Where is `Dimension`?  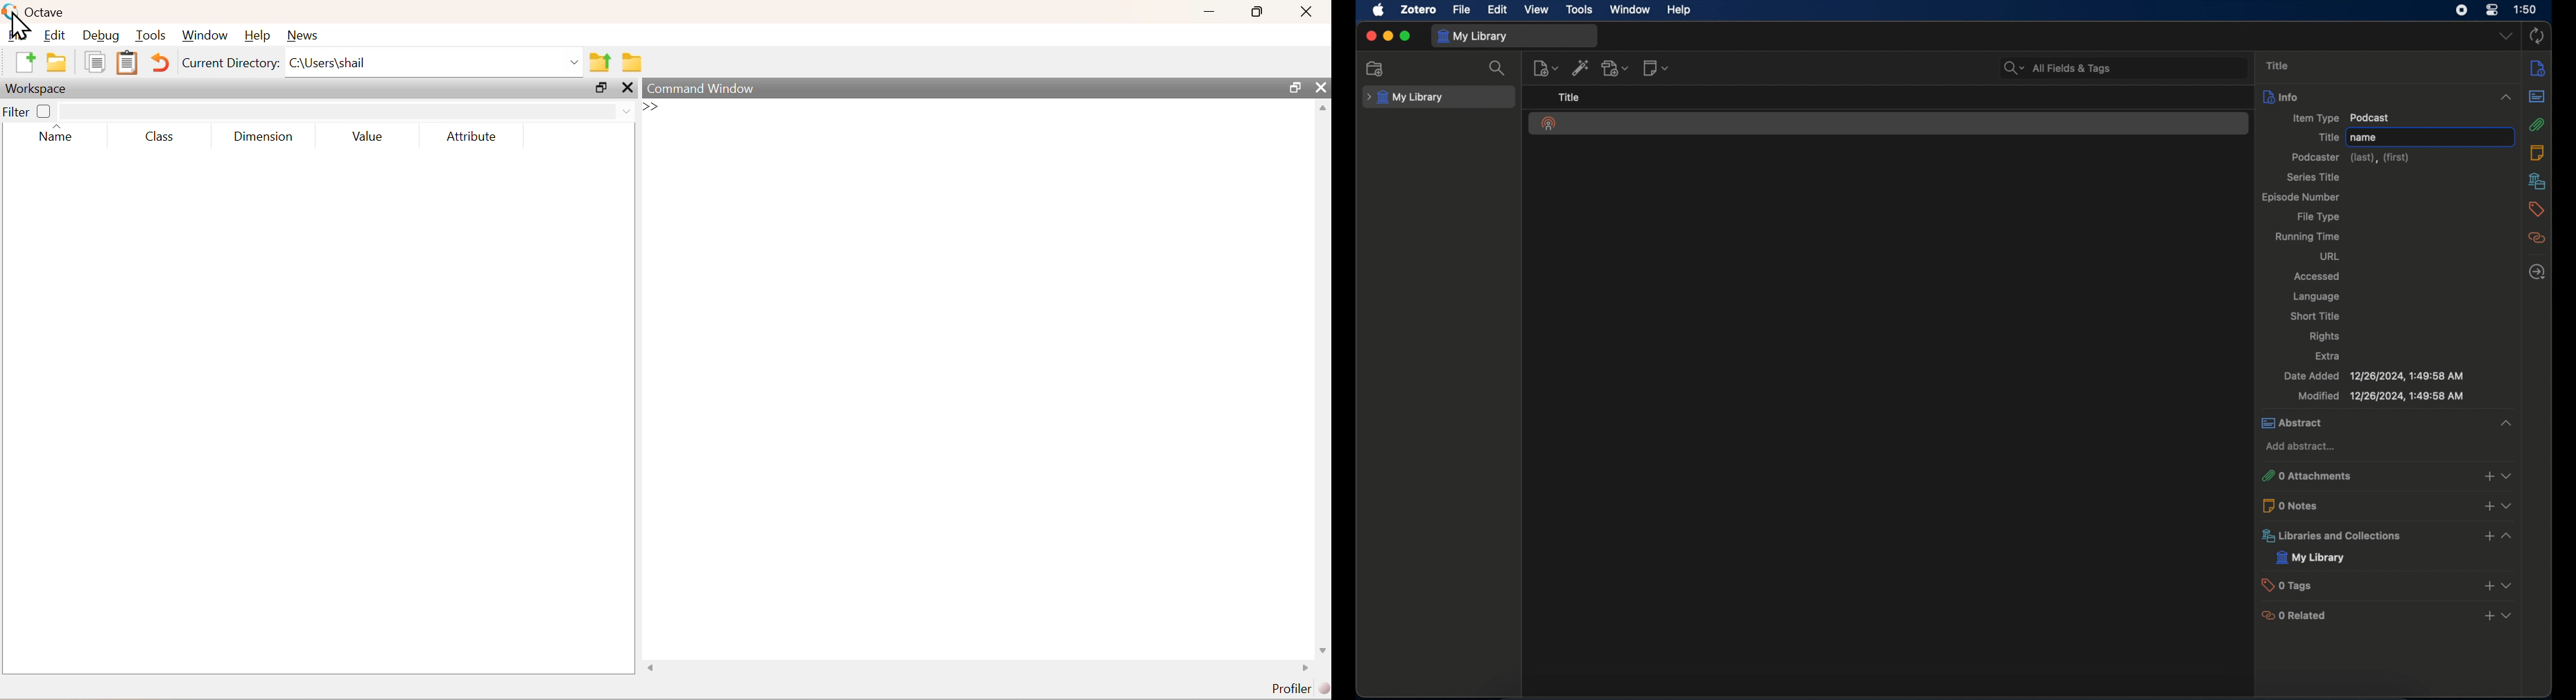
Dimension is located at coordinates (264, 137).